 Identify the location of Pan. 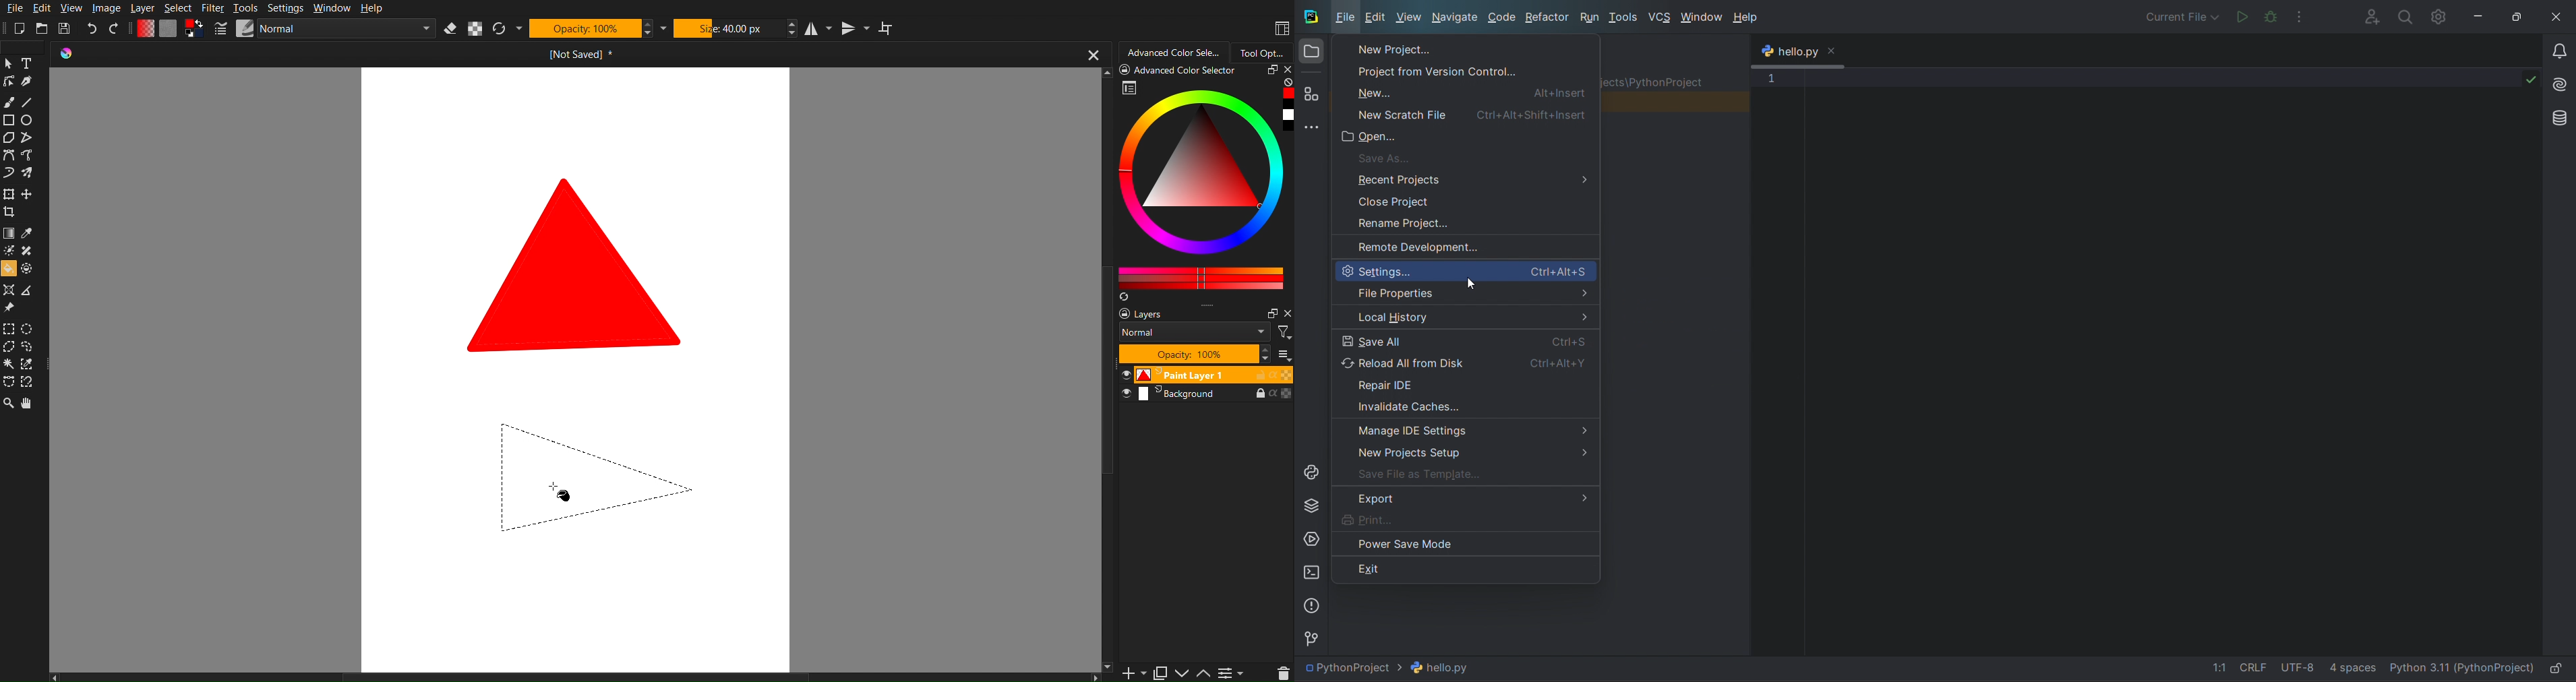
(34, 405).